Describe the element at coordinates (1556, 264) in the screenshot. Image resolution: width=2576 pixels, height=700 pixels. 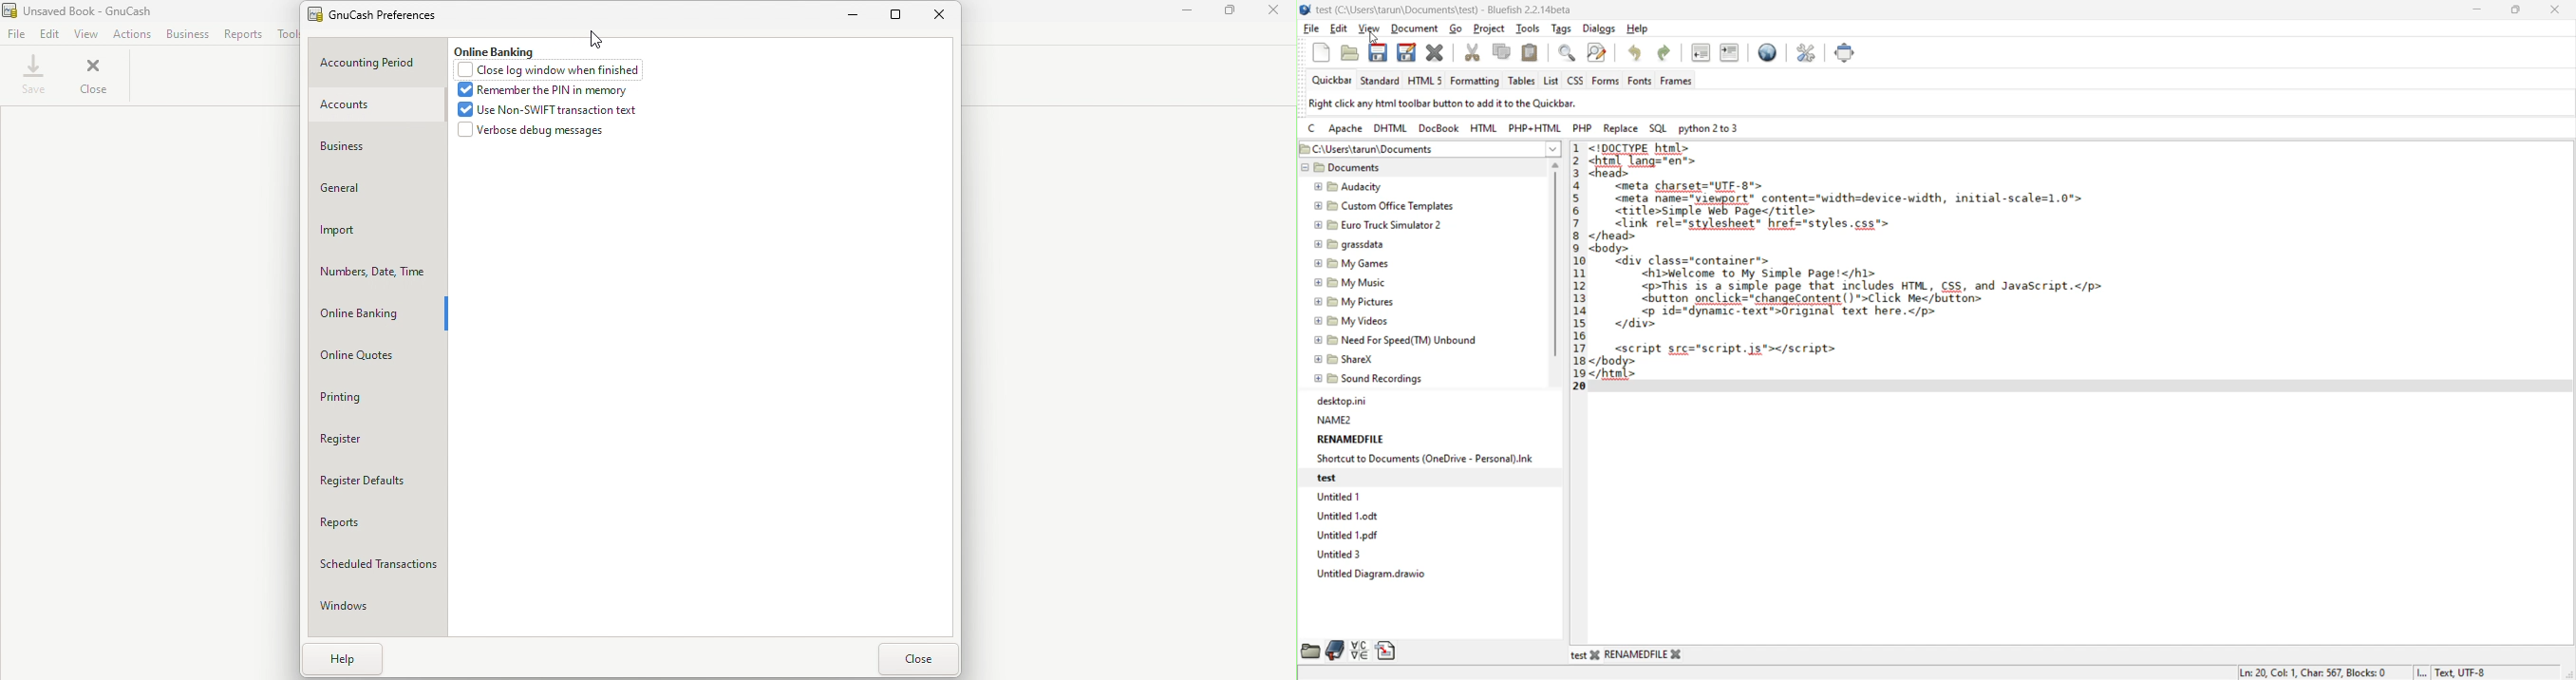
I see `vertical scroll bar` at that location.